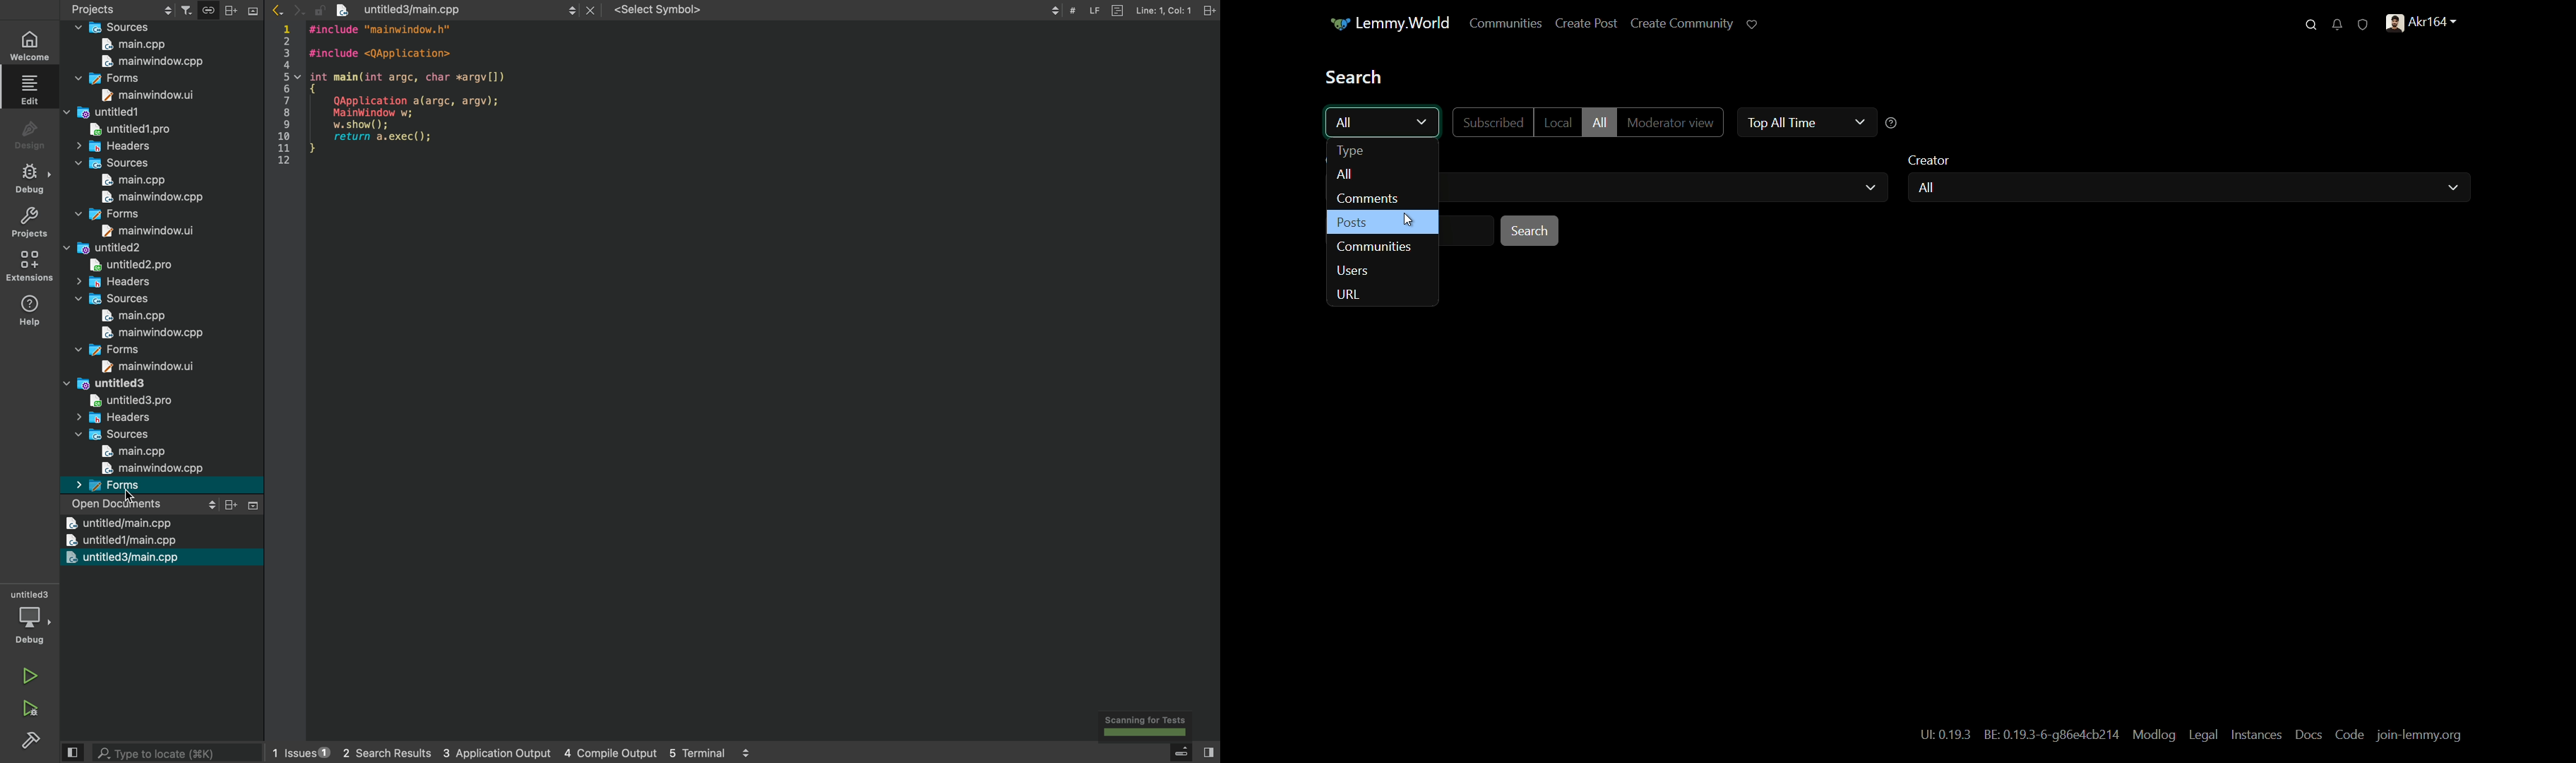 This screenshot has width=2576, height=784. What do you see at coordinates (30, 708) in the screenshot?
I see `debug and run` at bounding box center [30, 708].